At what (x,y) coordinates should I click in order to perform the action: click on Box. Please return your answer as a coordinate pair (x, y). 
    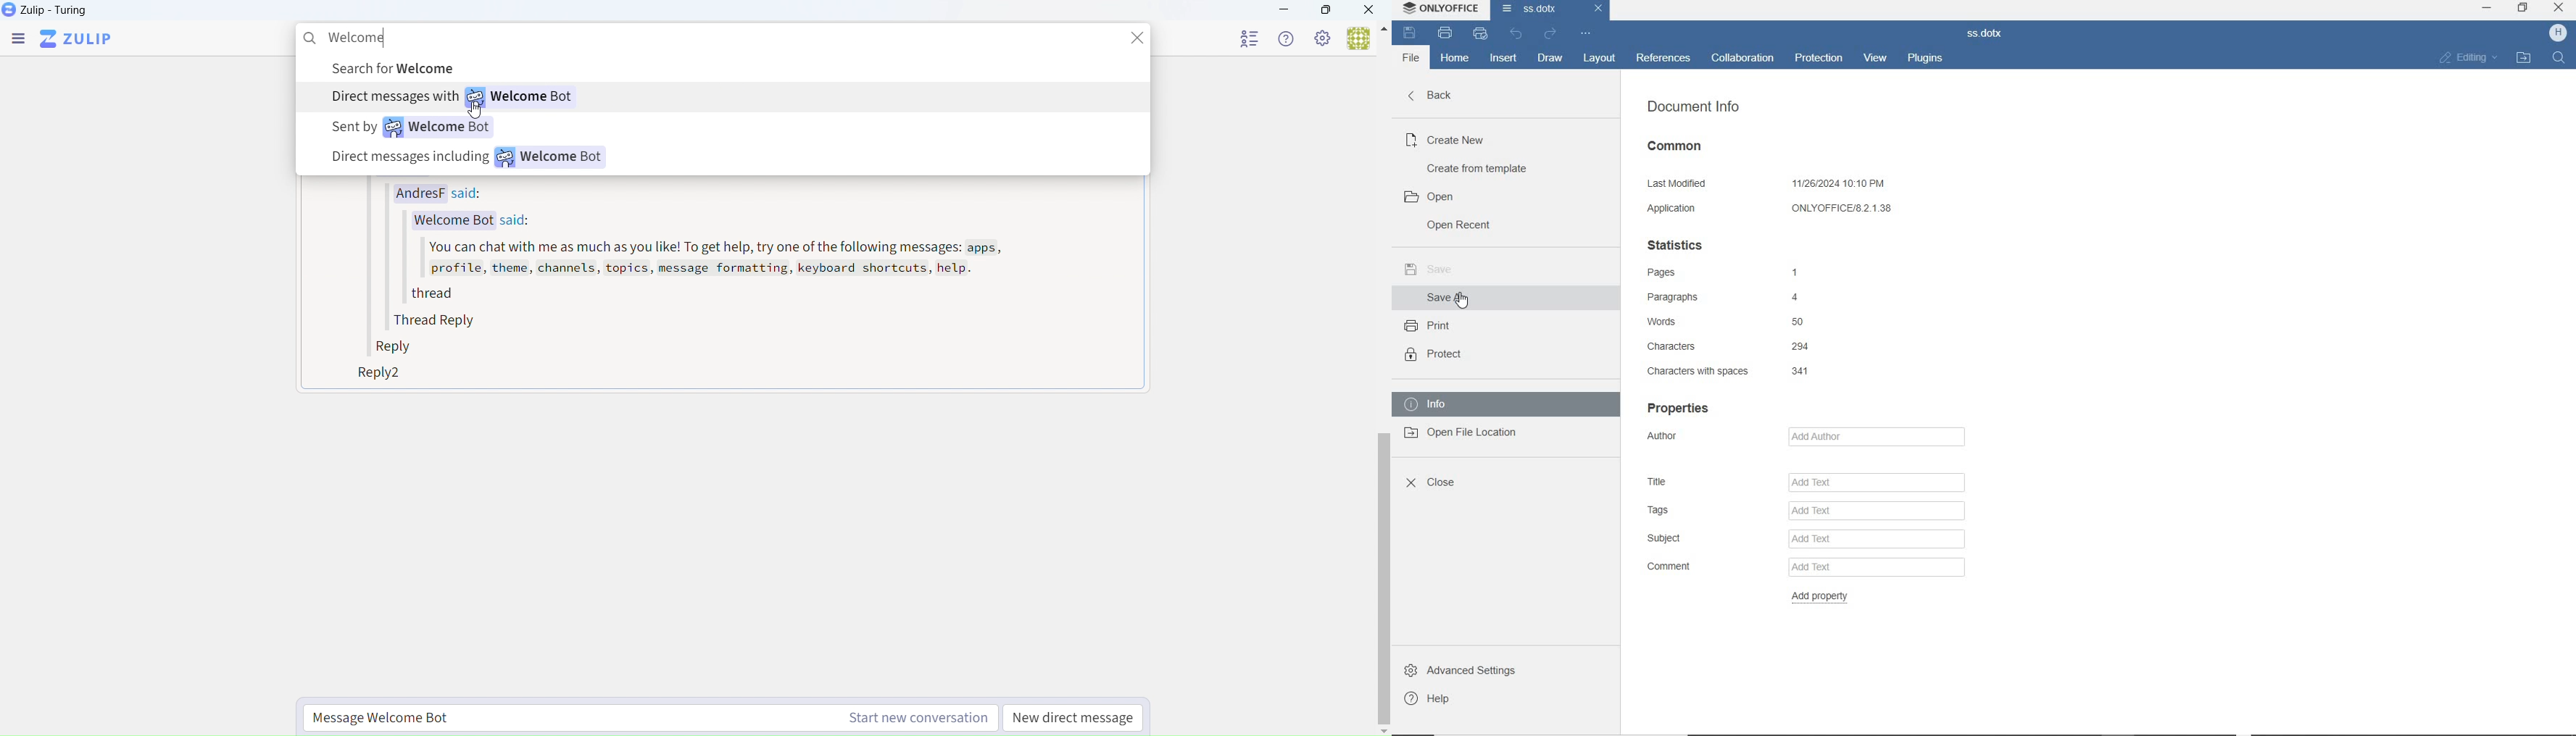
    Looking at the image, I should click on (1326, 9).